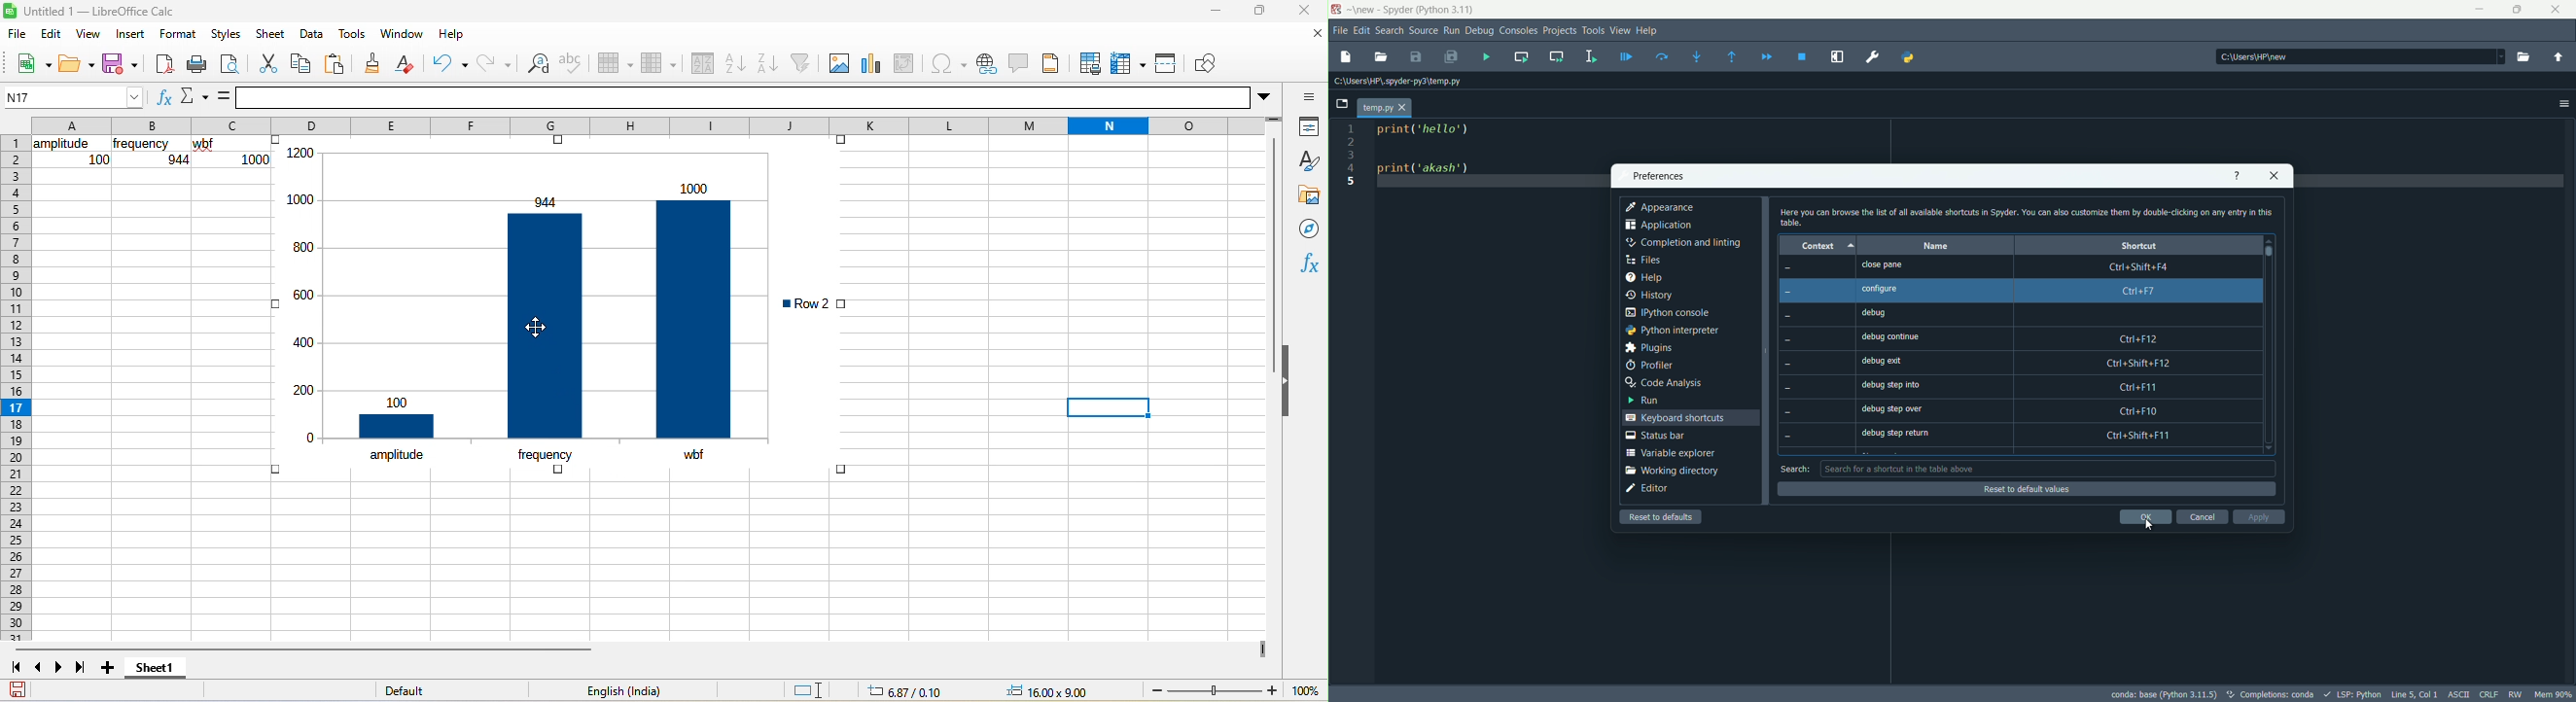 Image resolution: width=2576 pixels, height=728 pixels. I want to click on help, so click(1644, 276).